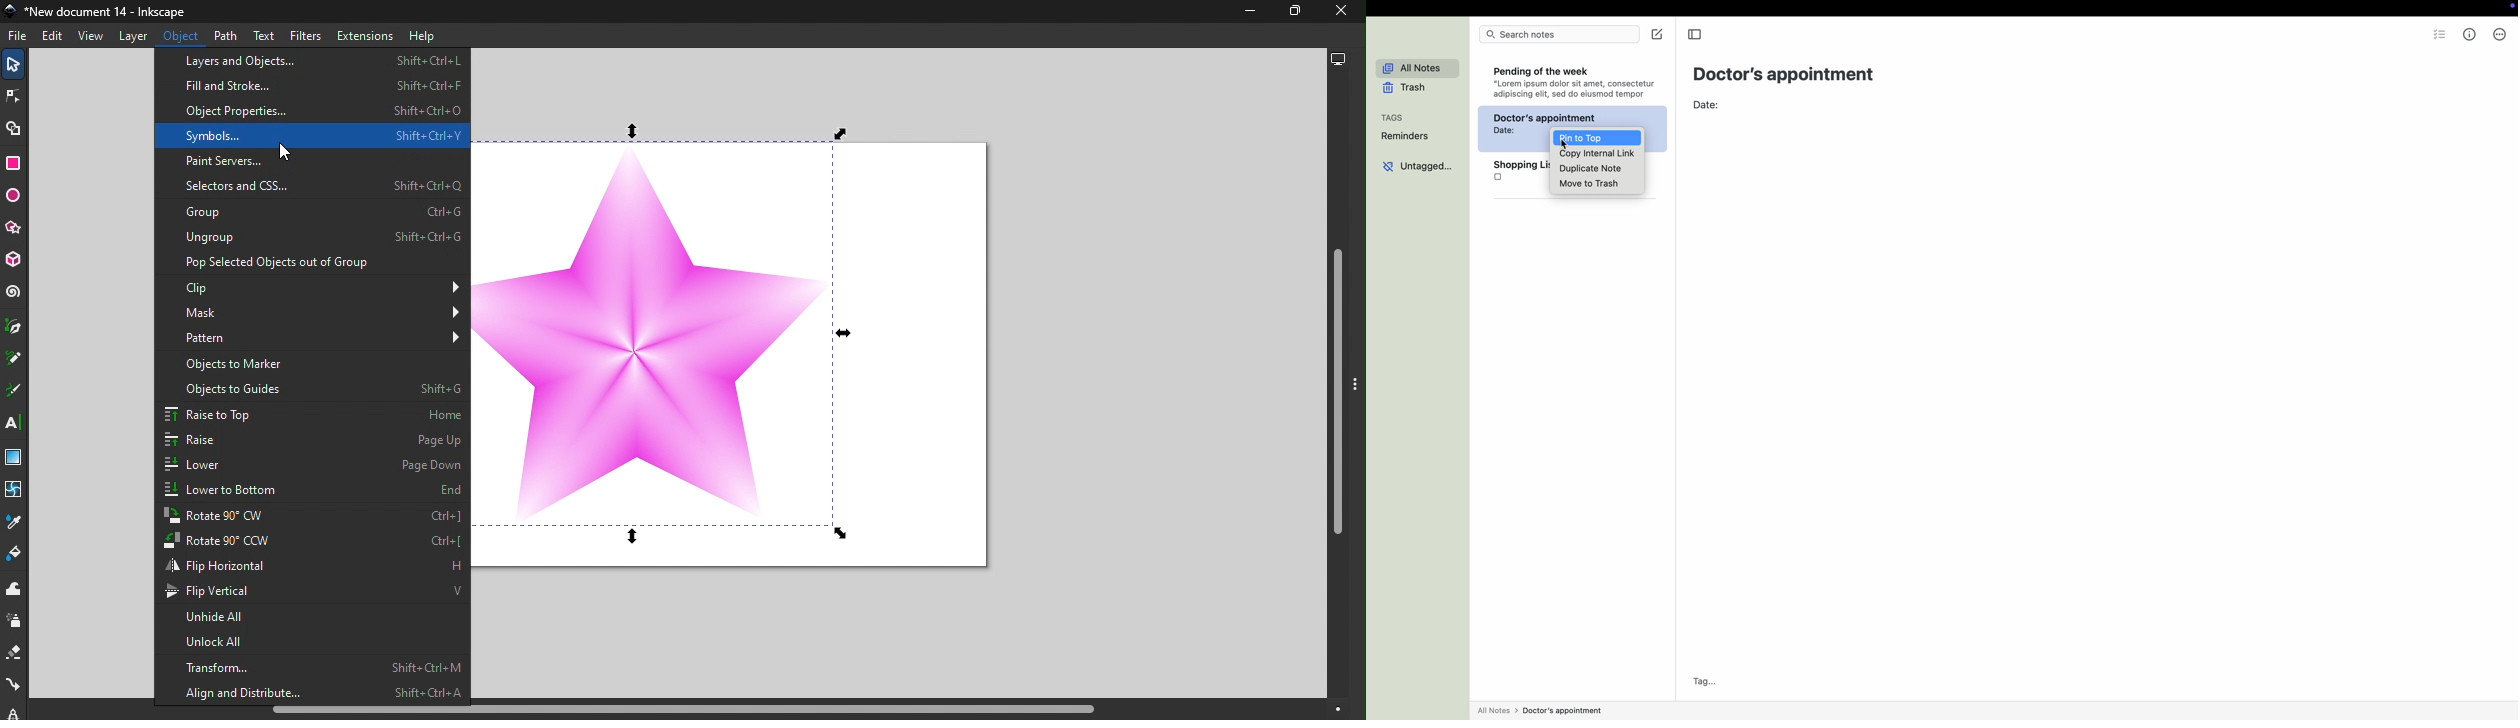  I want to click on date, so click(1708, 103).